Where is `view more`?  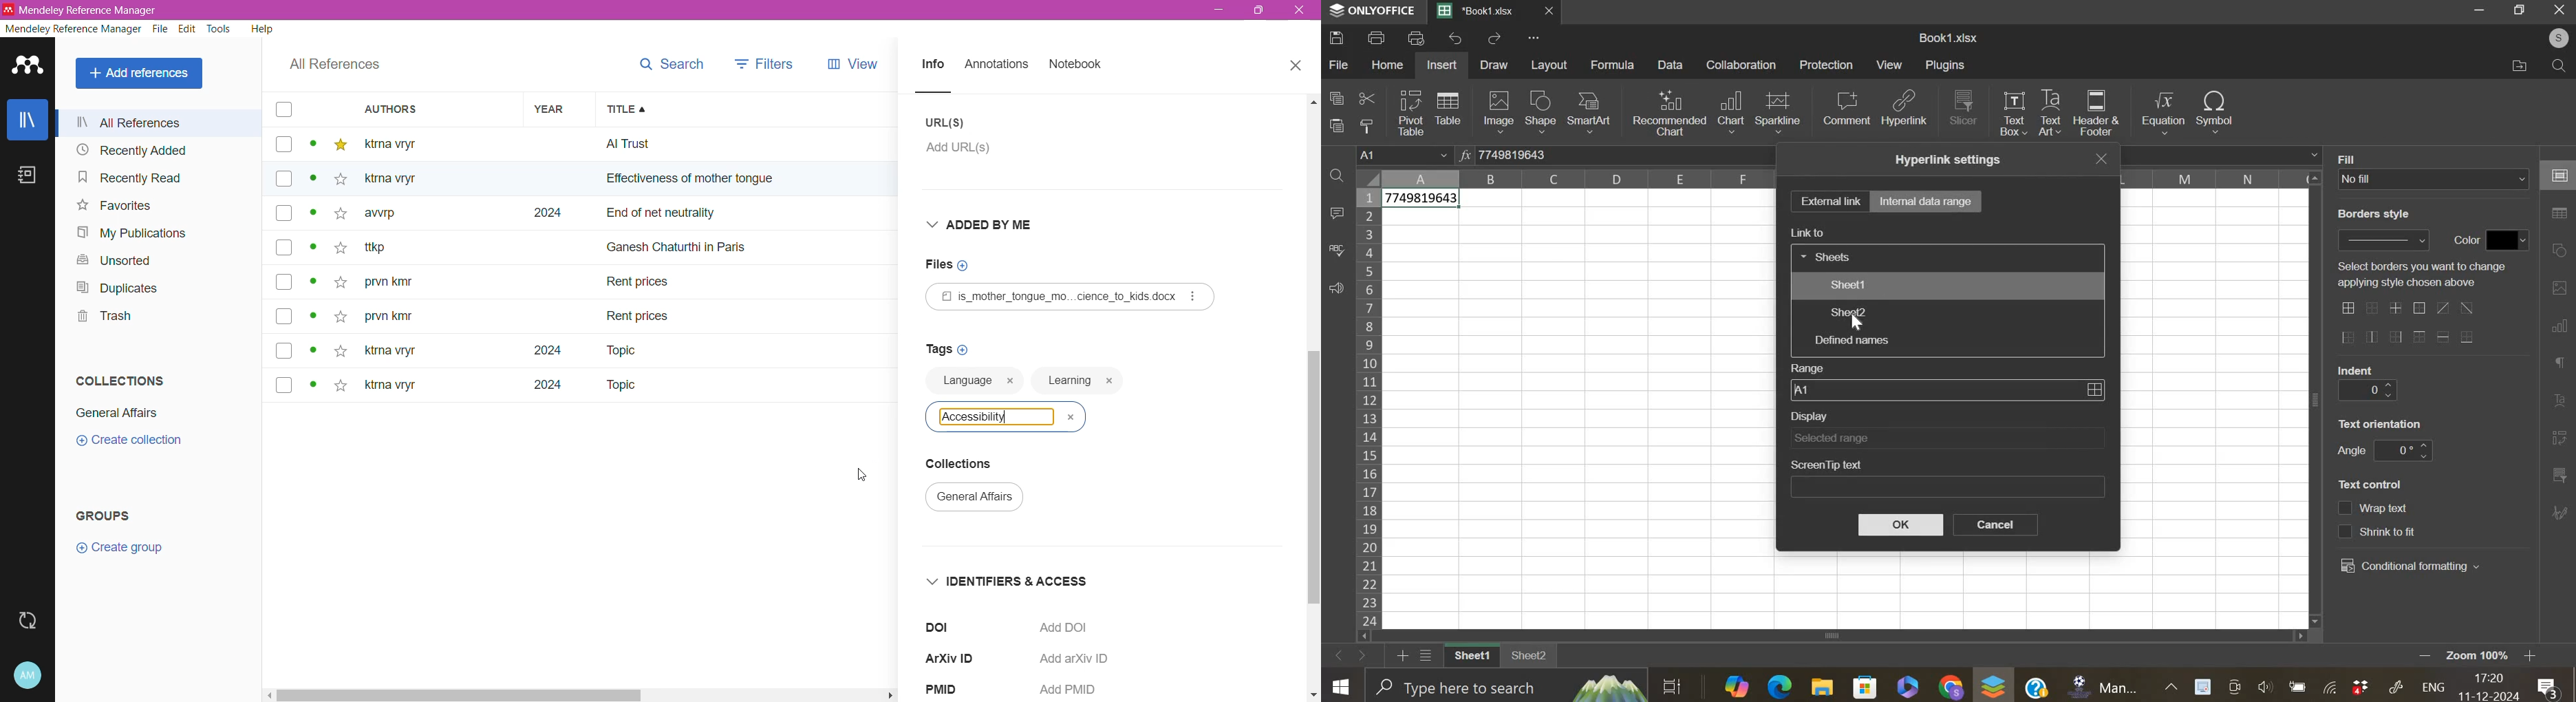
view more is located at coordinates (1538, 39).